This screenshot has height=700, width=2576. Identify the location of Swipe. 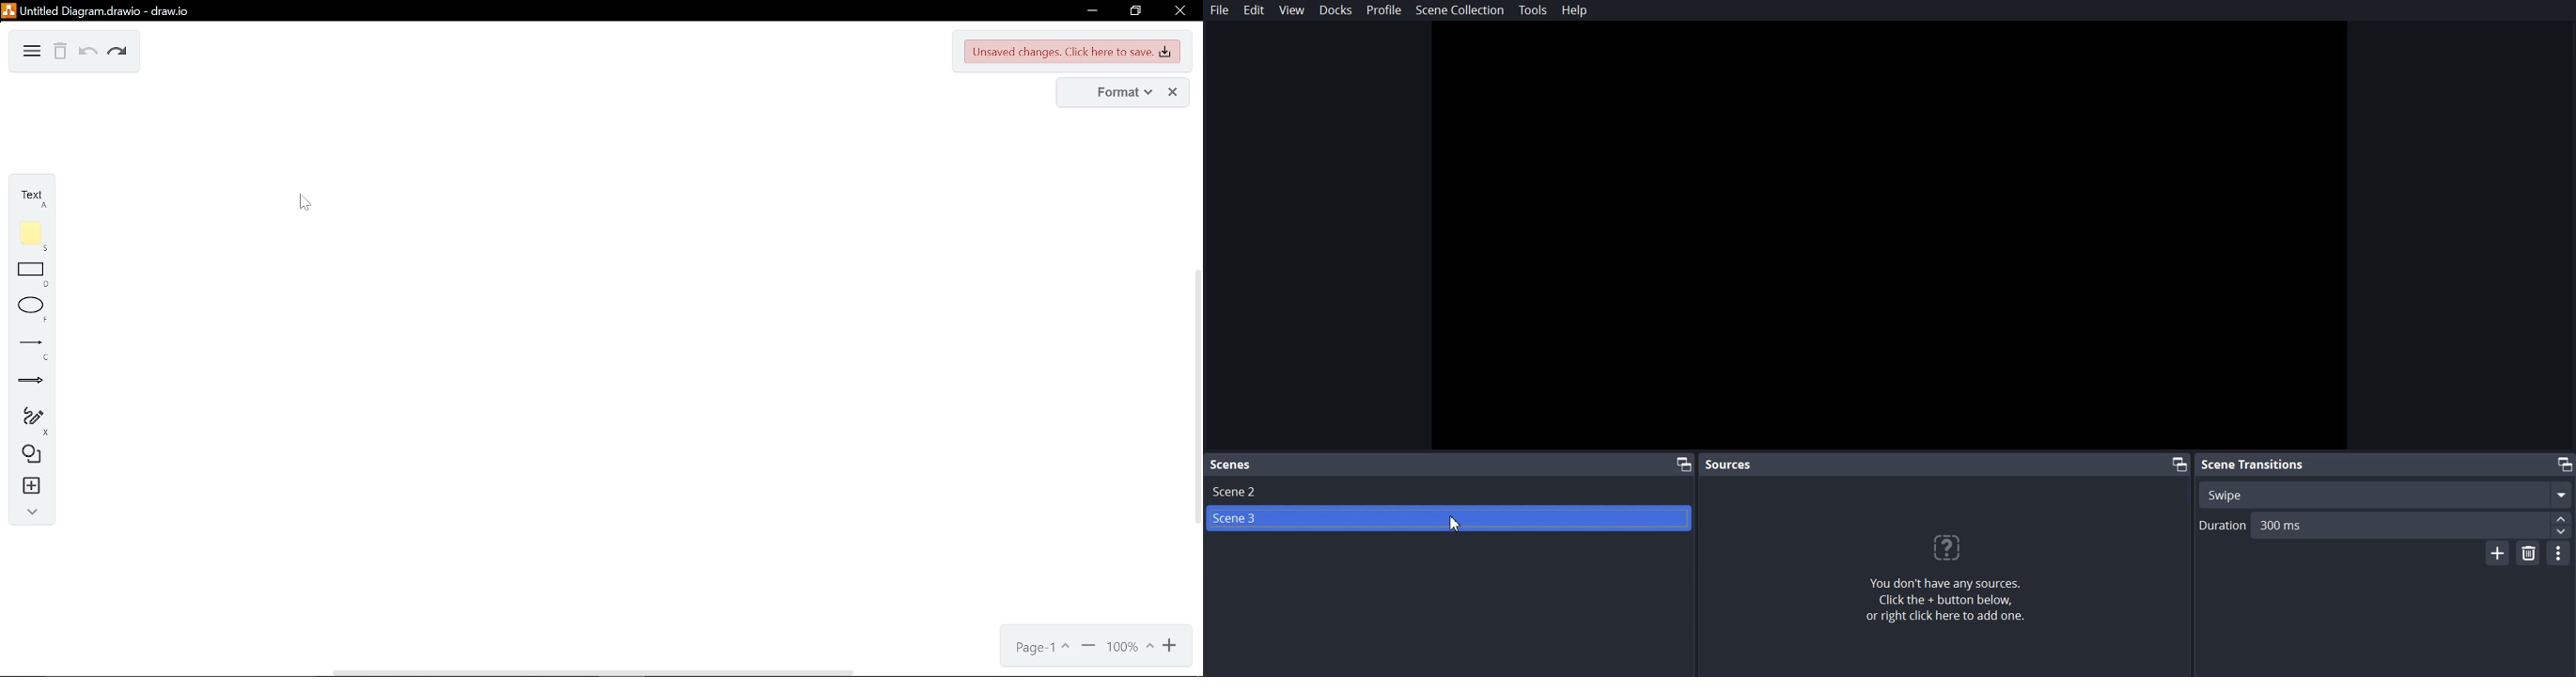
(2386, 492).